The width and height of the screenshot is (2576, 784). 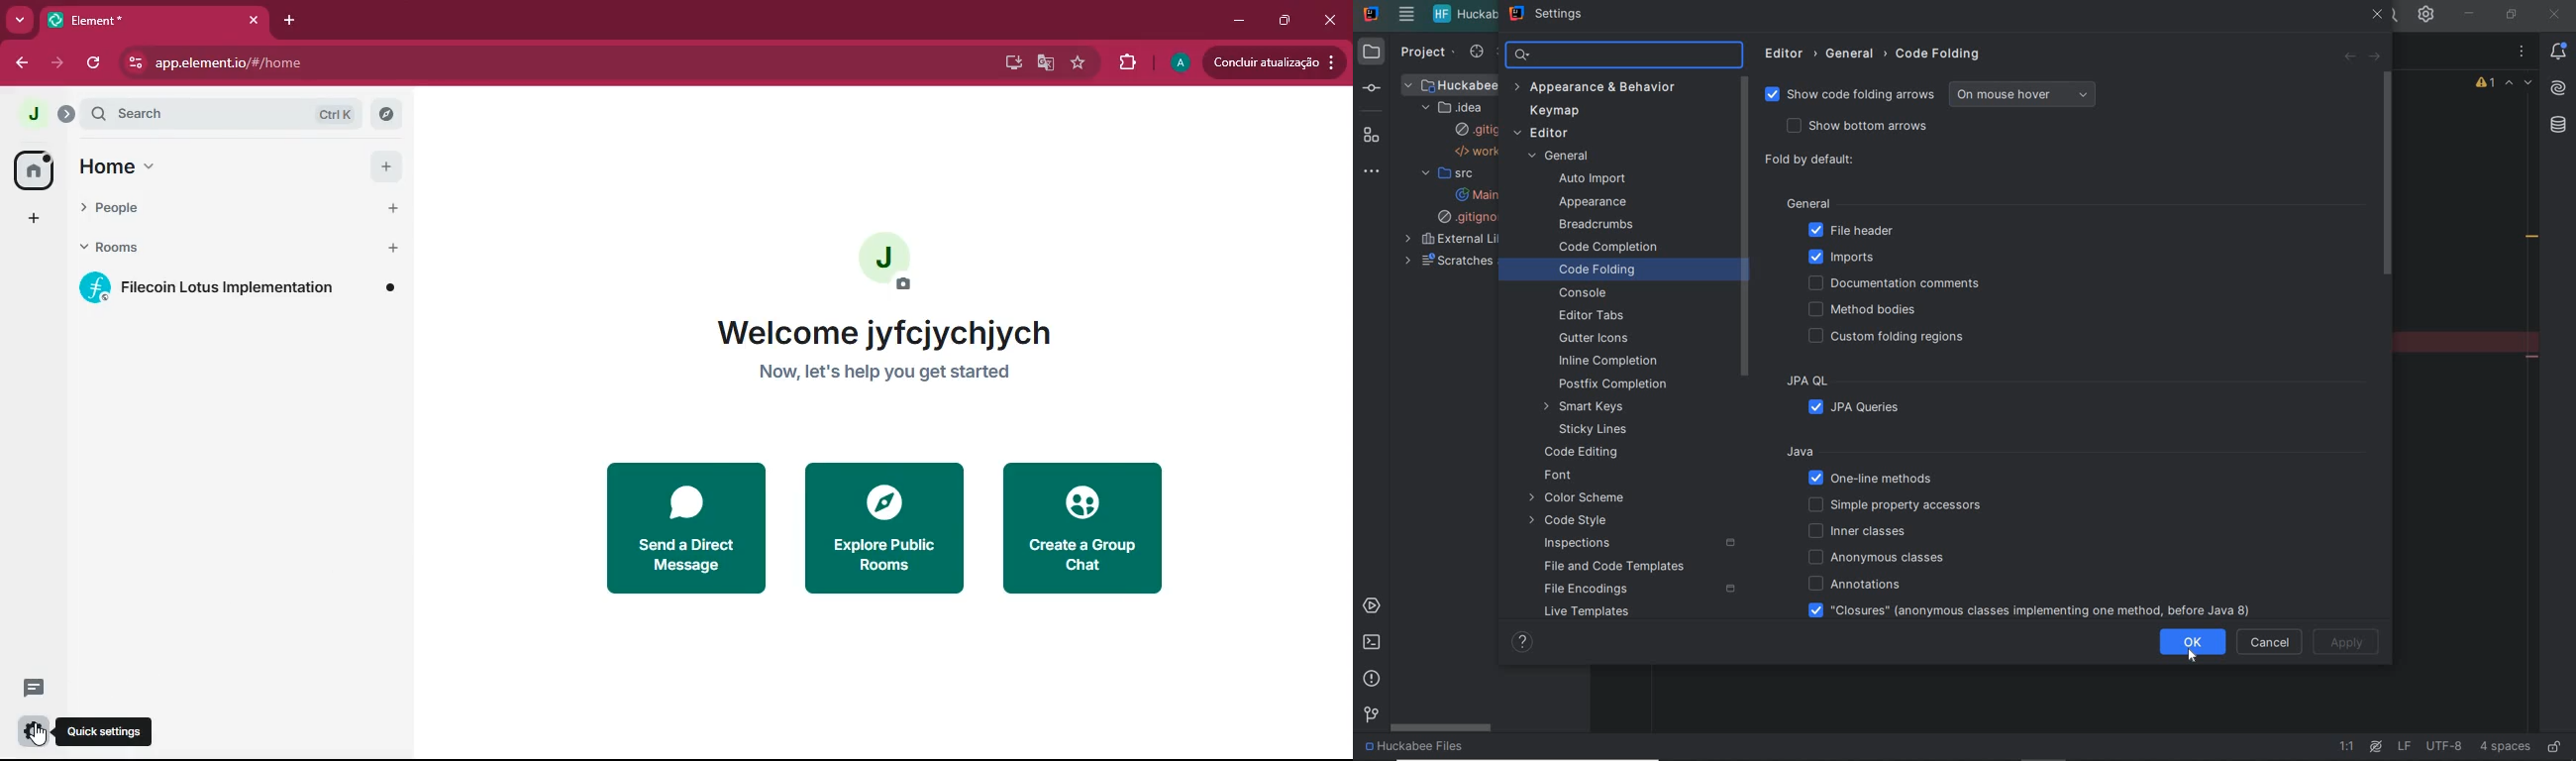 I want to click on project, so click(x=1426, y=55).